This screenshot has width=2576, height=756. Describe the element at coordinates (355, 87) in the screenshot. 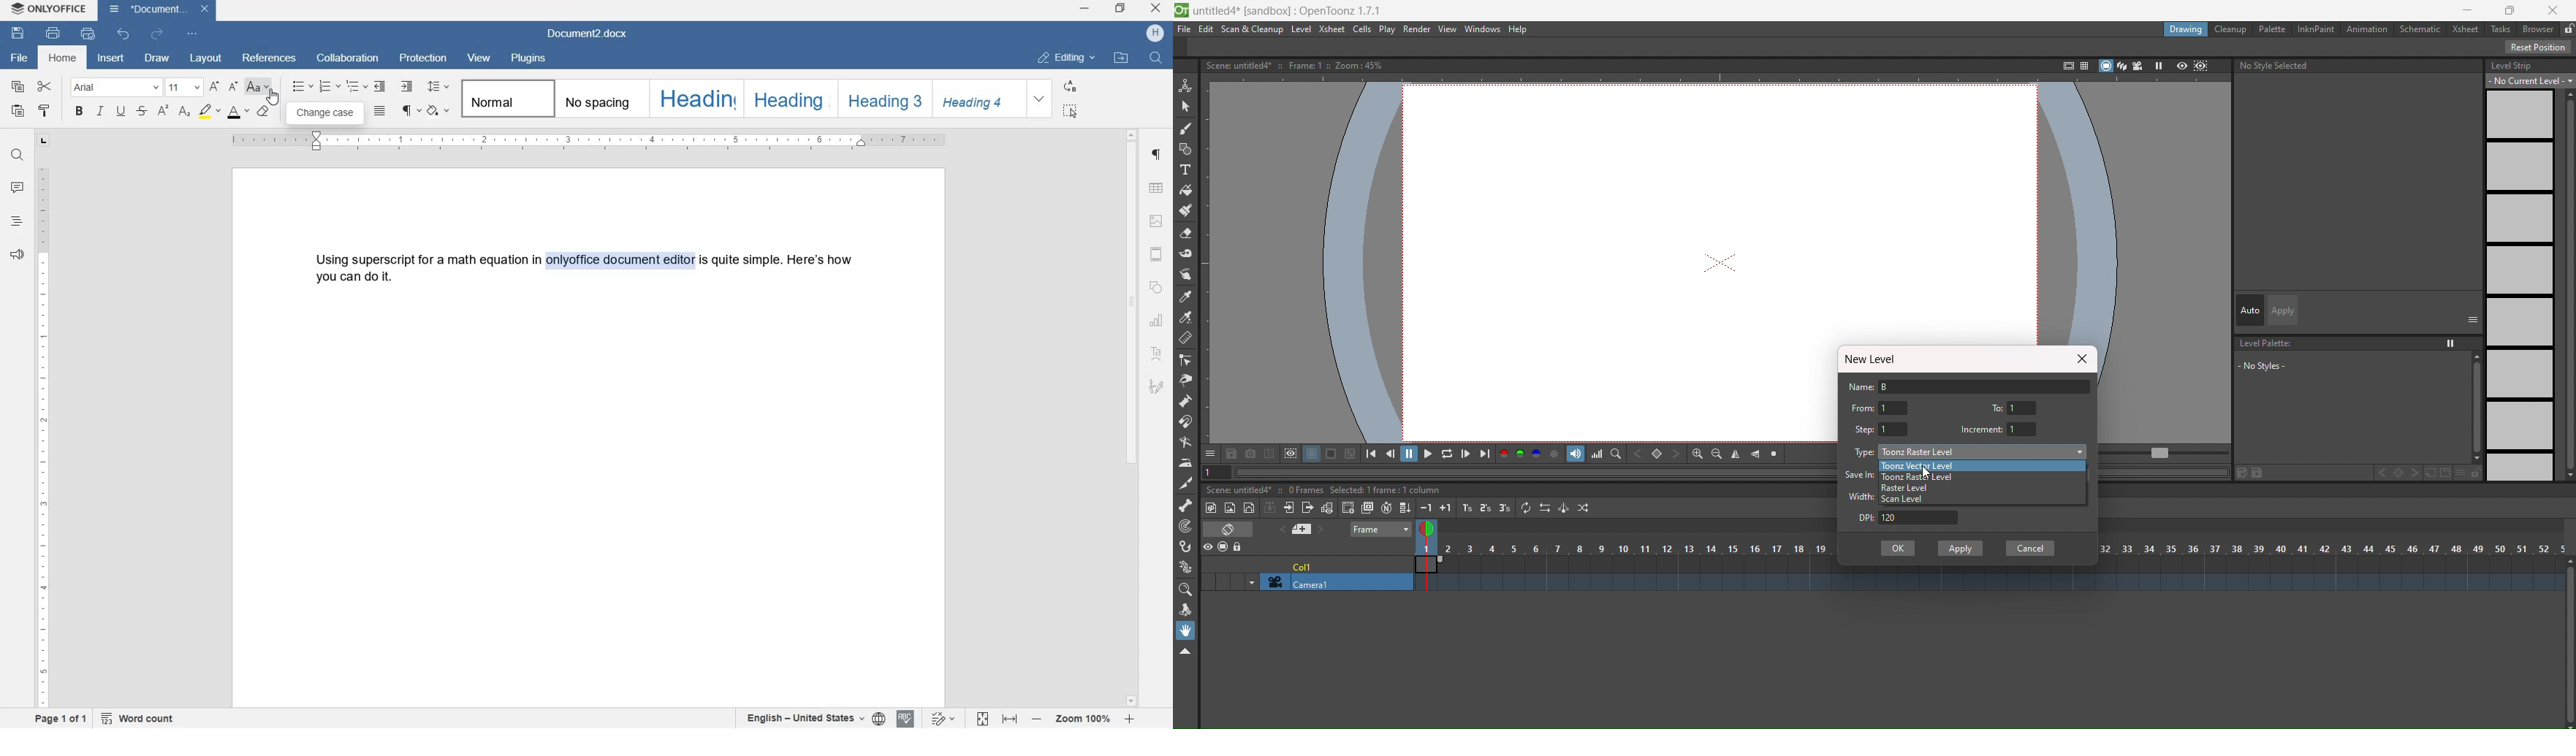

I see `multilevel list` at that location.